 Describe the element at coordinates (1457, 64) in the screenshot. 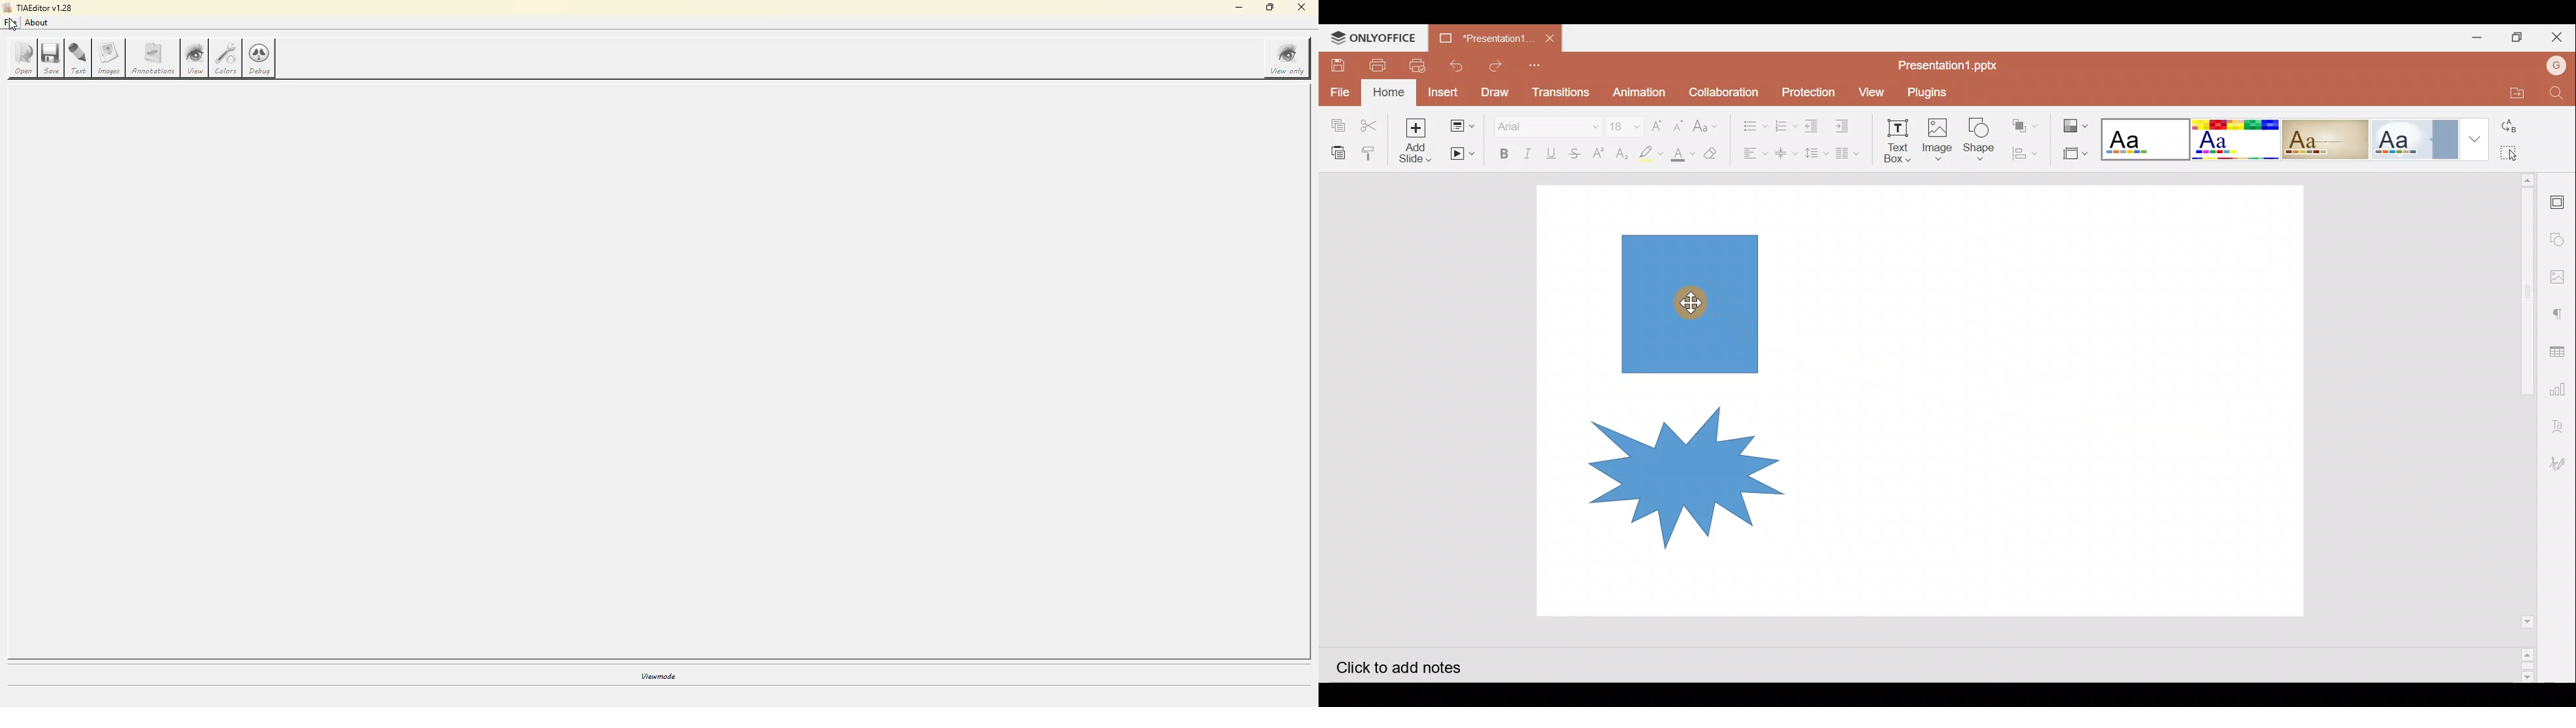

I see `Undo` at that location.